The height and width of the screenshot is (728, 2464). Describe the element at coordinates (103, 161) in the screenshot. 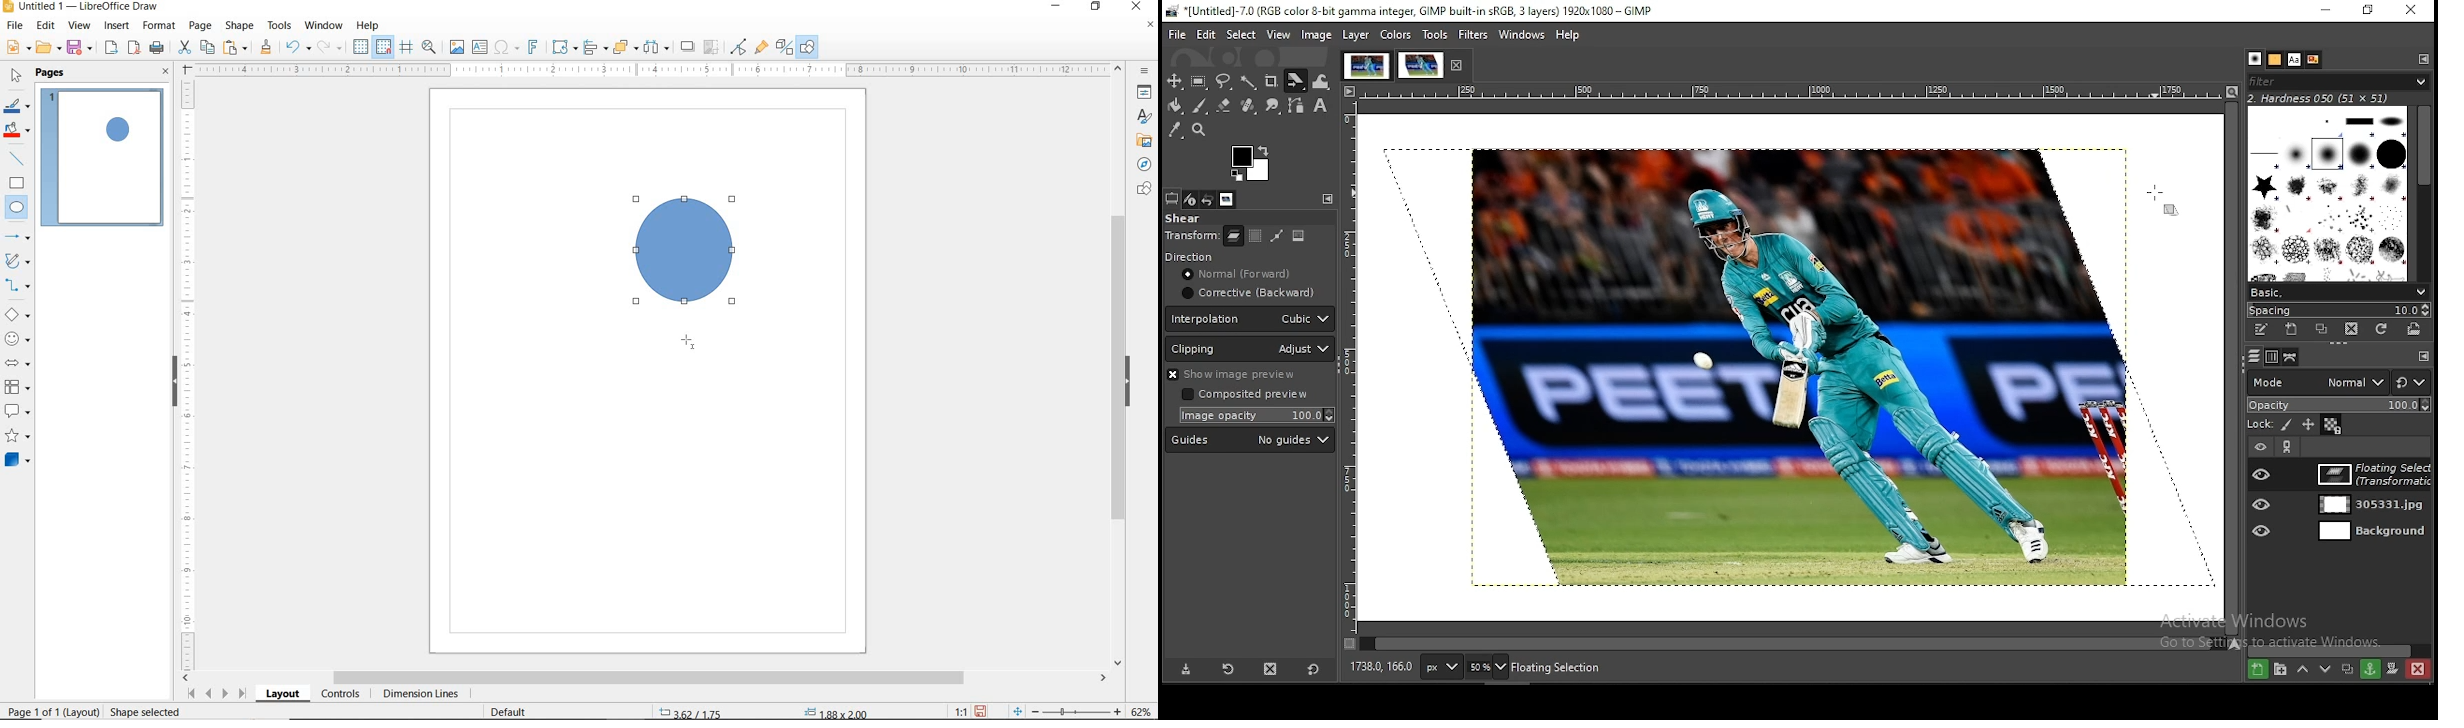

I see `PAGE 1` at that location.